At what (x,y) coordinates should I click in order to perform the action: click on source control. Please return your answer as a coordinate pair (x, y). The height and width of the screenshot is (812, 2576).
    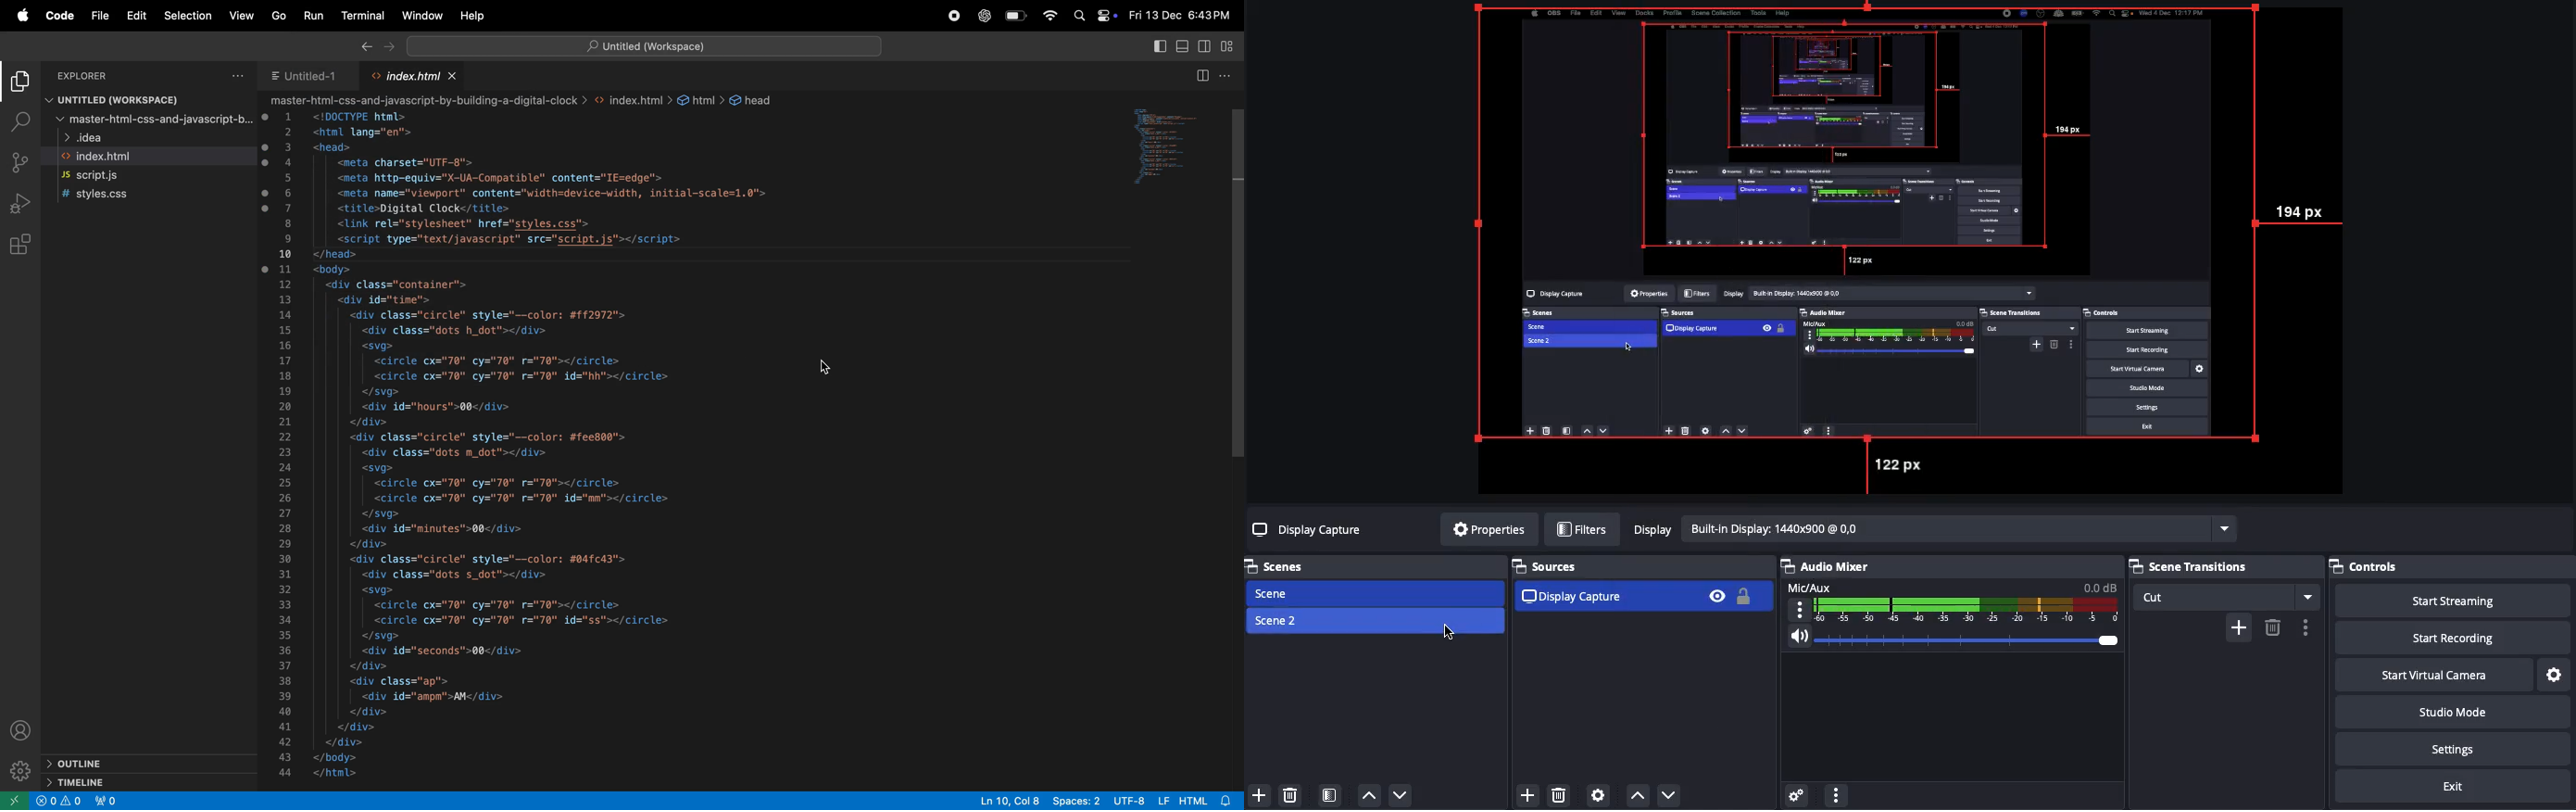
    Looking at the image, I should click on (20, 162).